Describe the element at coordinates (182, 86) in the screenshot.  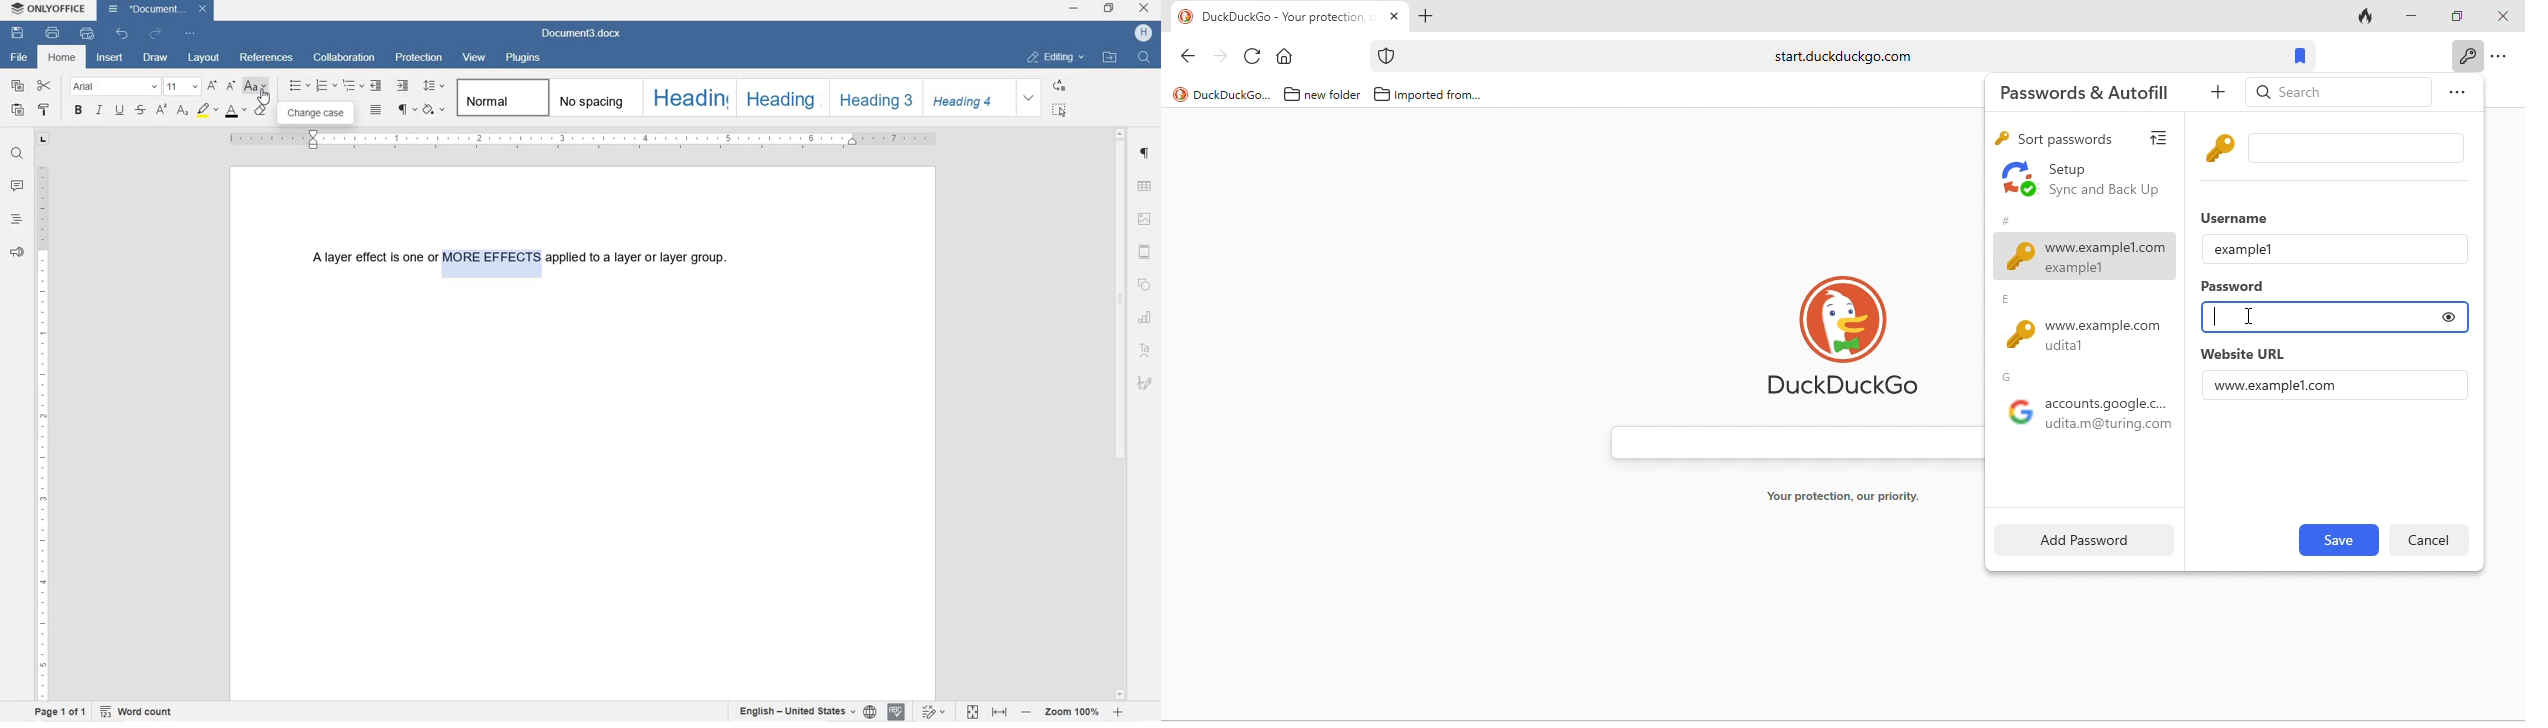
I see `FONT SIZE` at that location.